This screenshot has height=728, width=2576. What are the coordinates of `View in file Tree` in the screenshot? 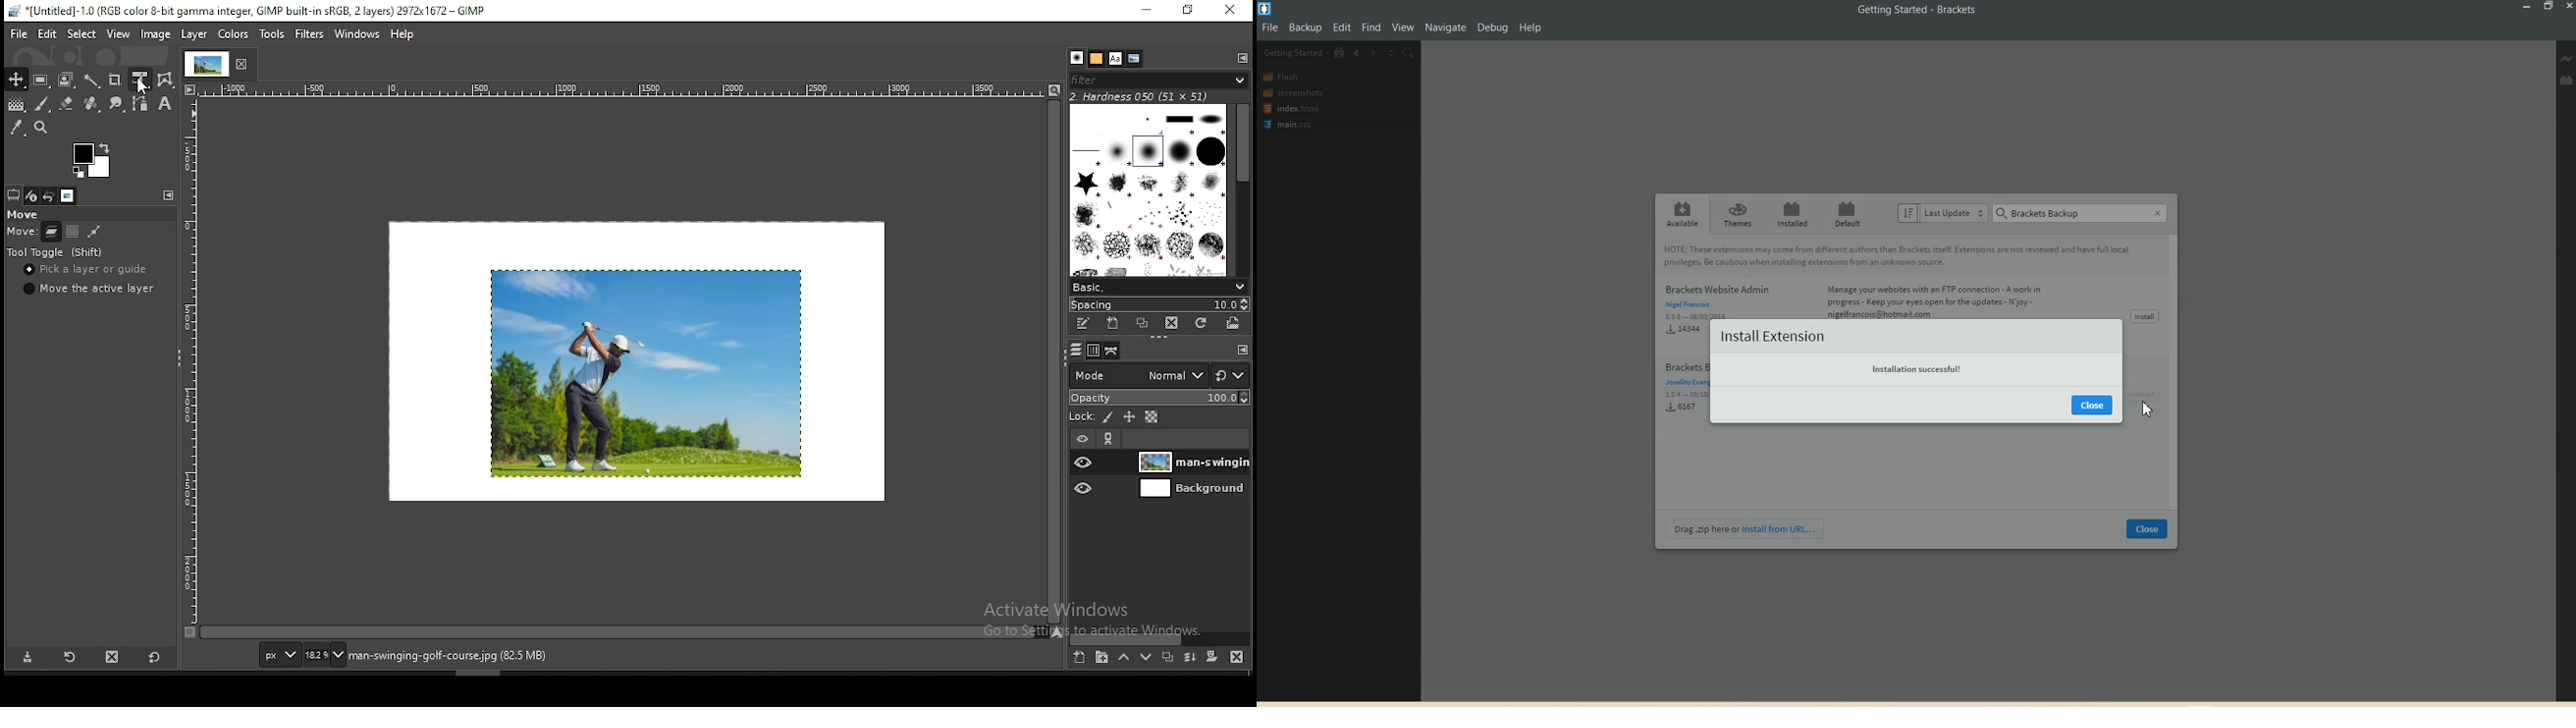 It's located at (1340, 52).